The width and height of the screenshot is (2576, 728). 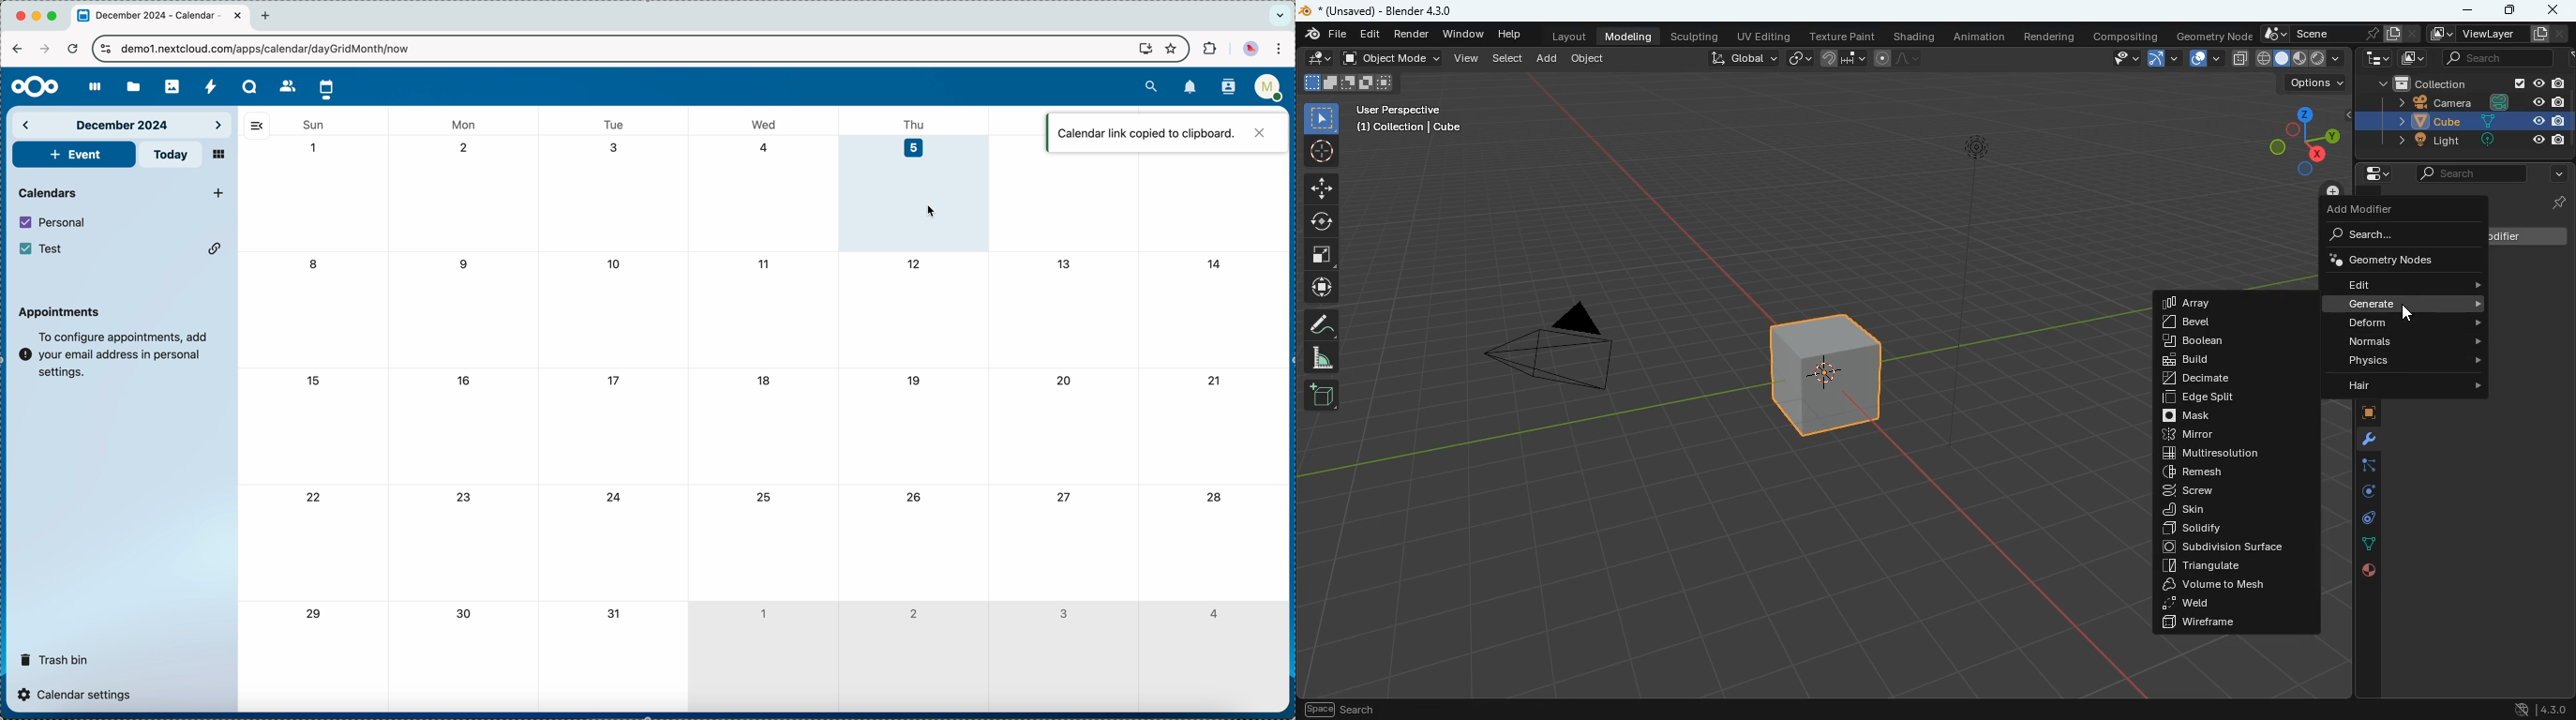 I want to click on 1, so click(x=763, y=611).